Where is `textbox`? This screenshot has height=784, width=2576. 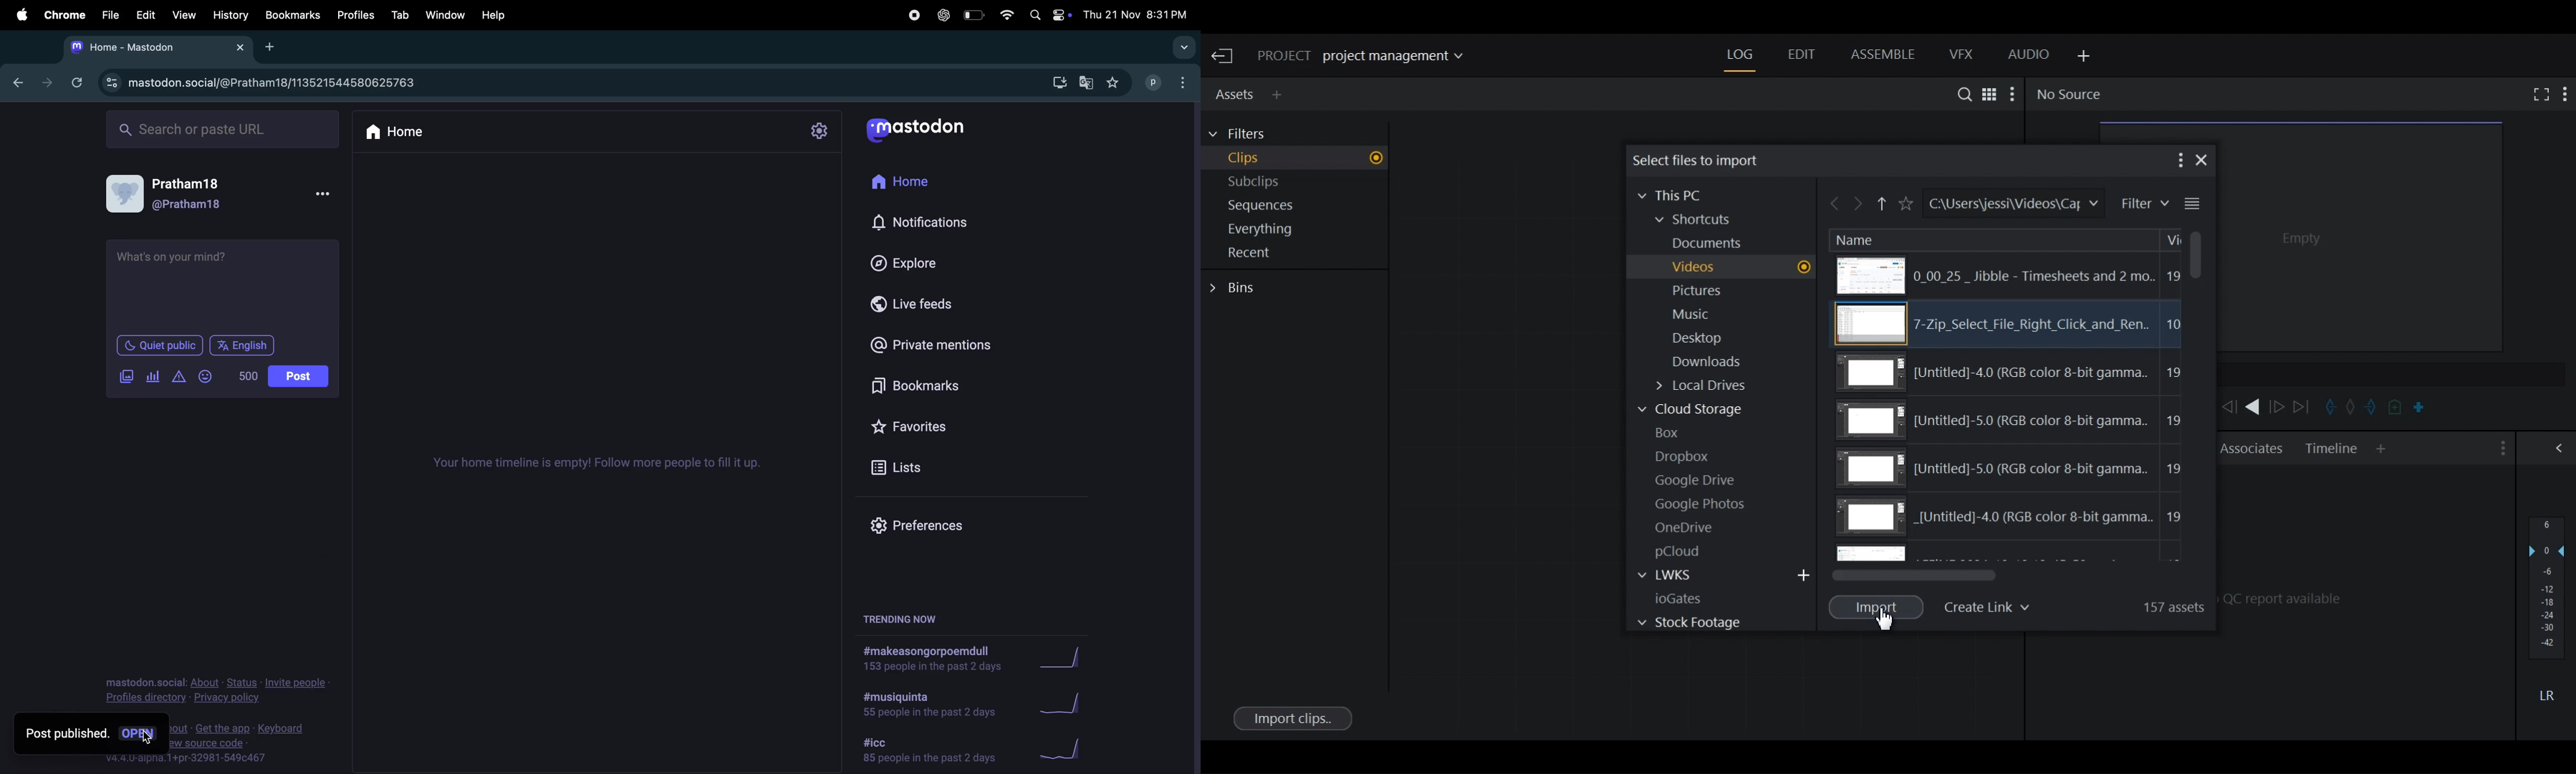 textbox is located at coordinates (221, 284).